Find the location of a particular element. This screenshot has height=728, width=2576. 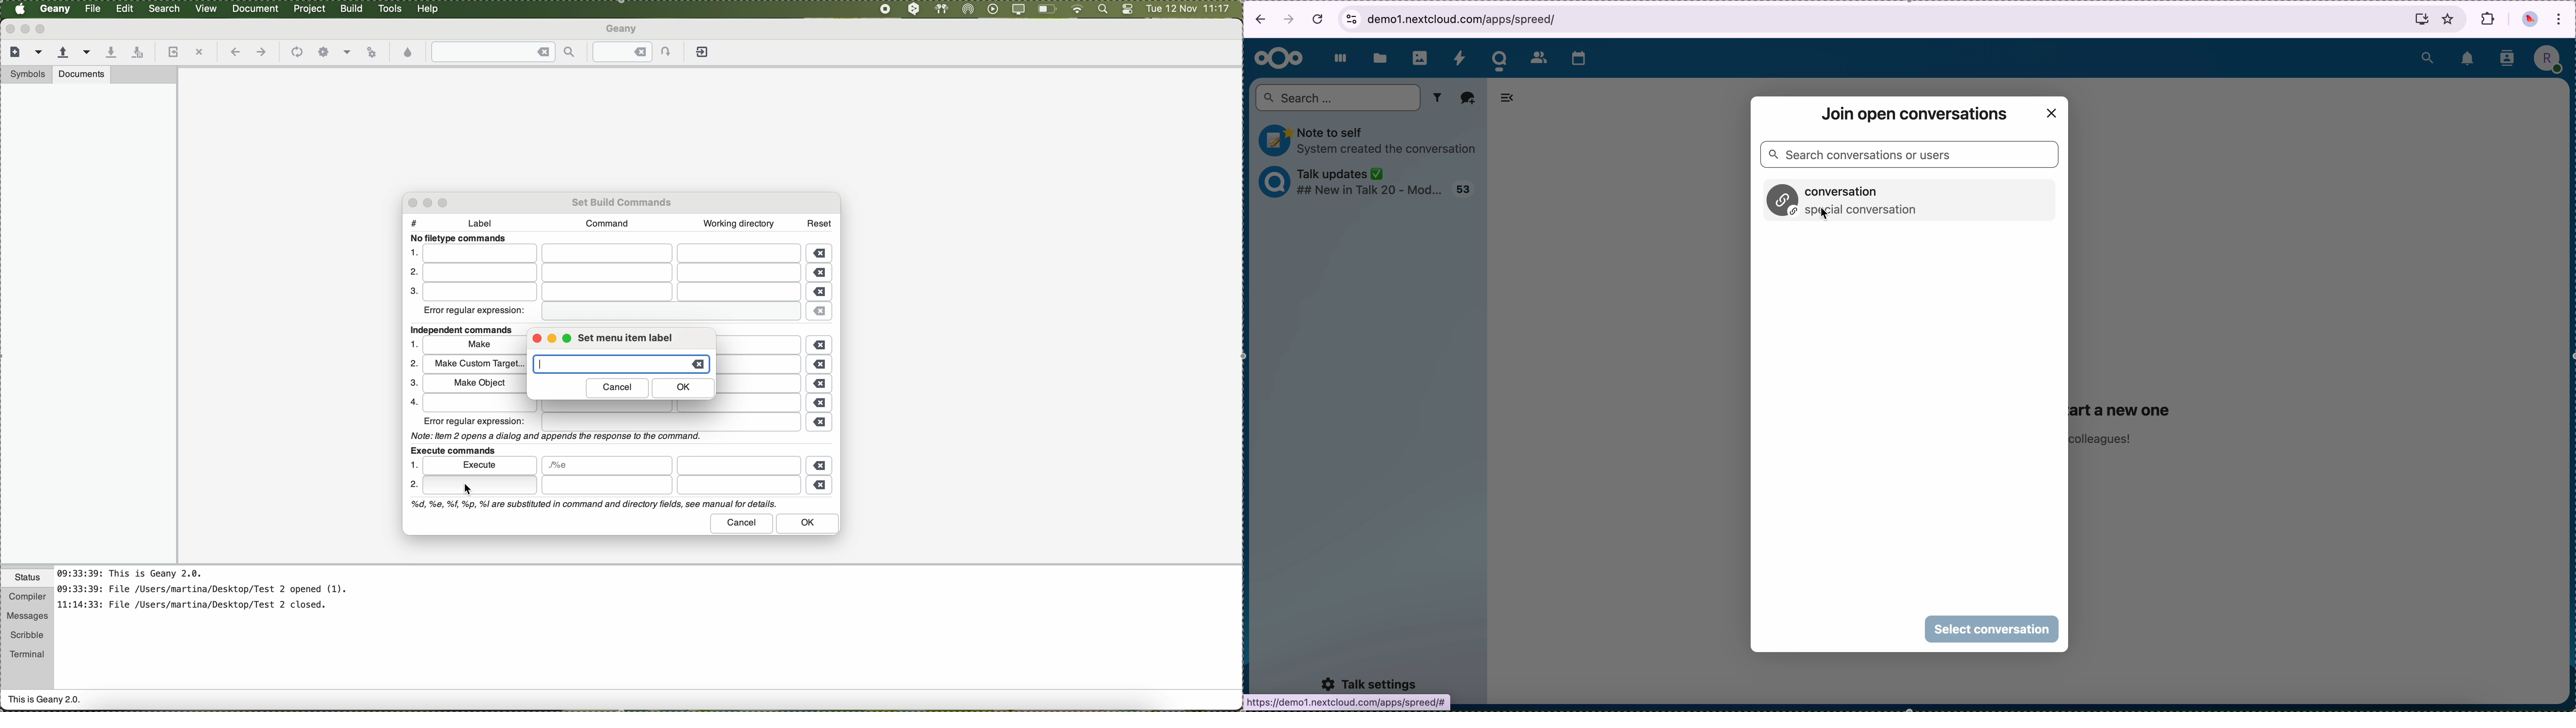

talk settings is located at coordinates (1369, 685).